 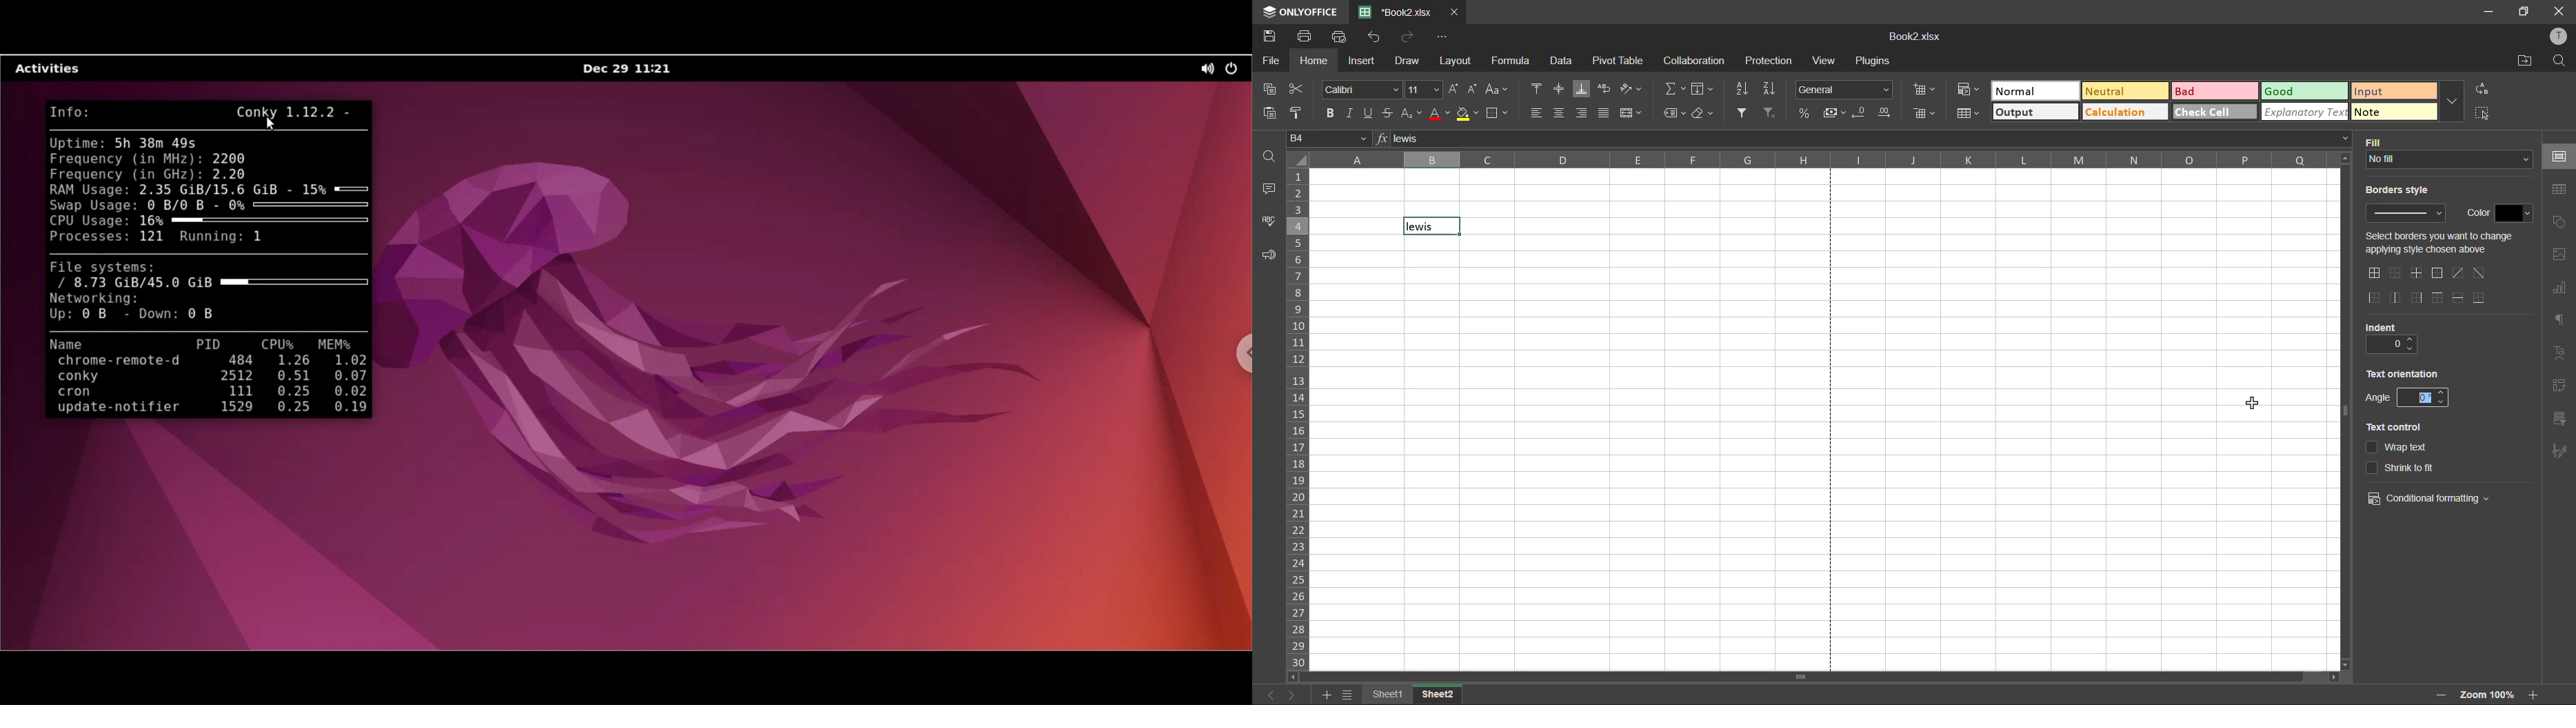 I want to click on sort ascending, so click(x=1744, y=87).